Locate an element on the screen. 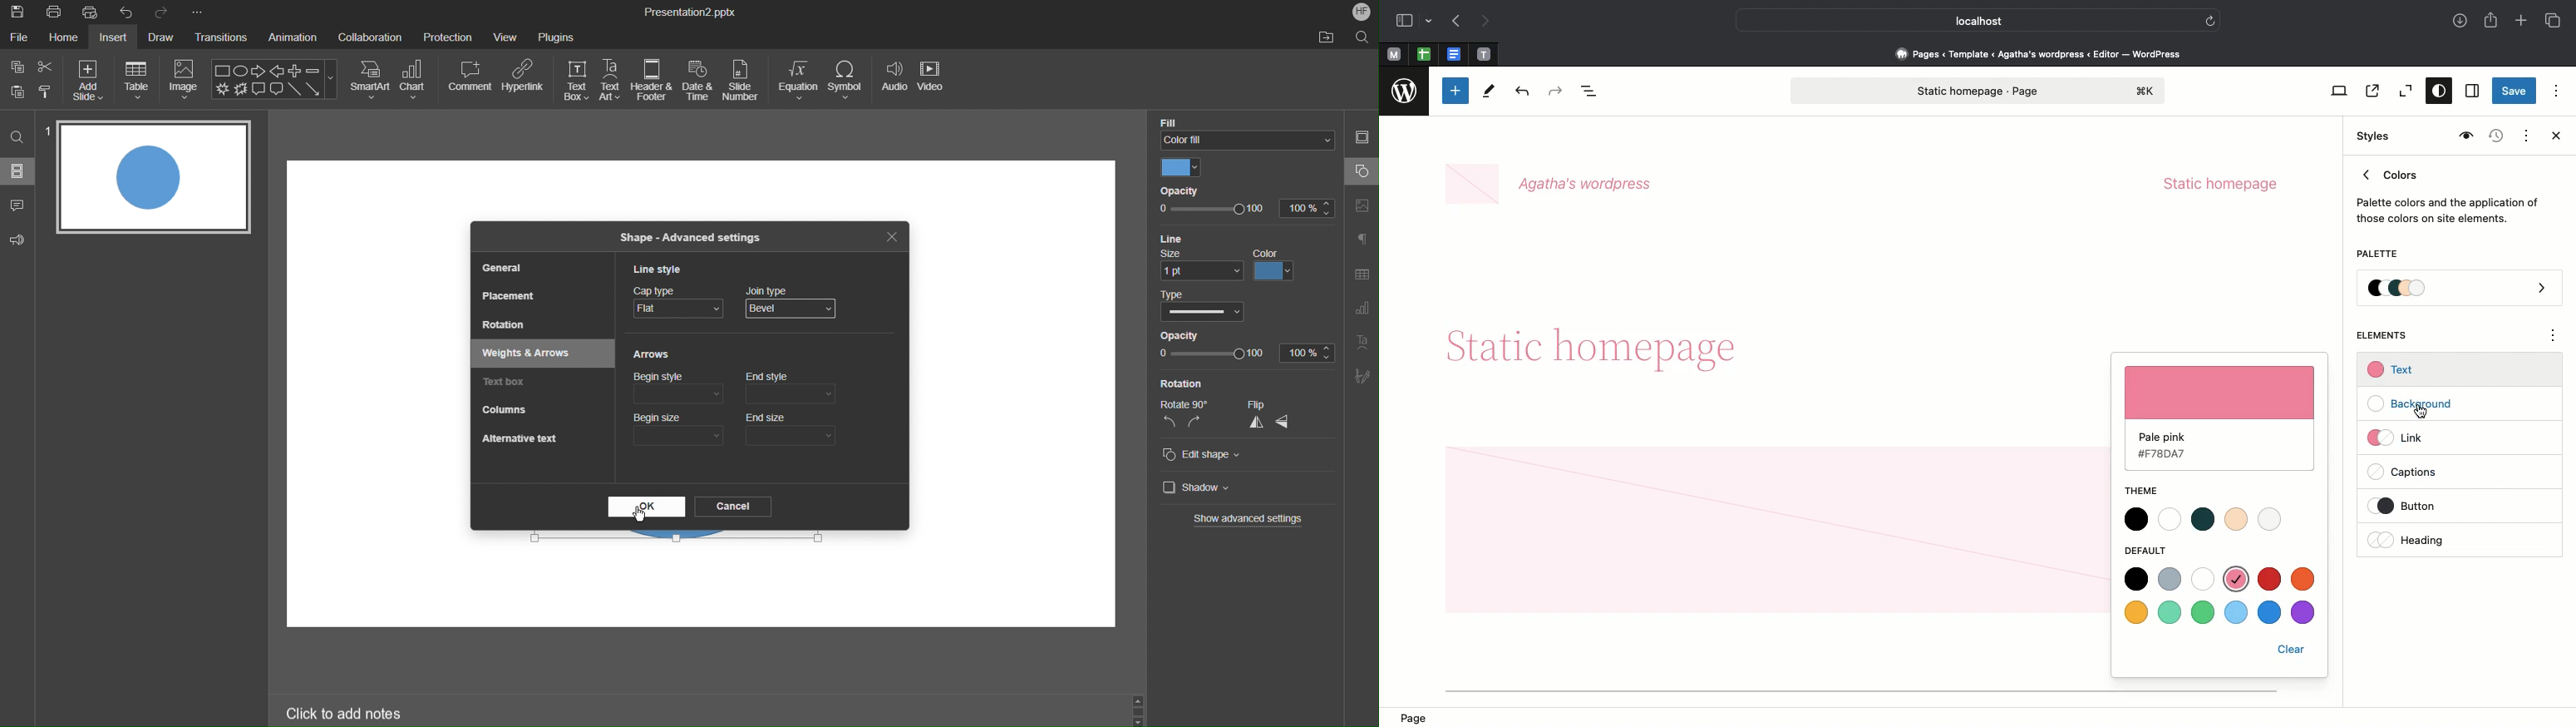  Equation is located at coordinates (798, 81).